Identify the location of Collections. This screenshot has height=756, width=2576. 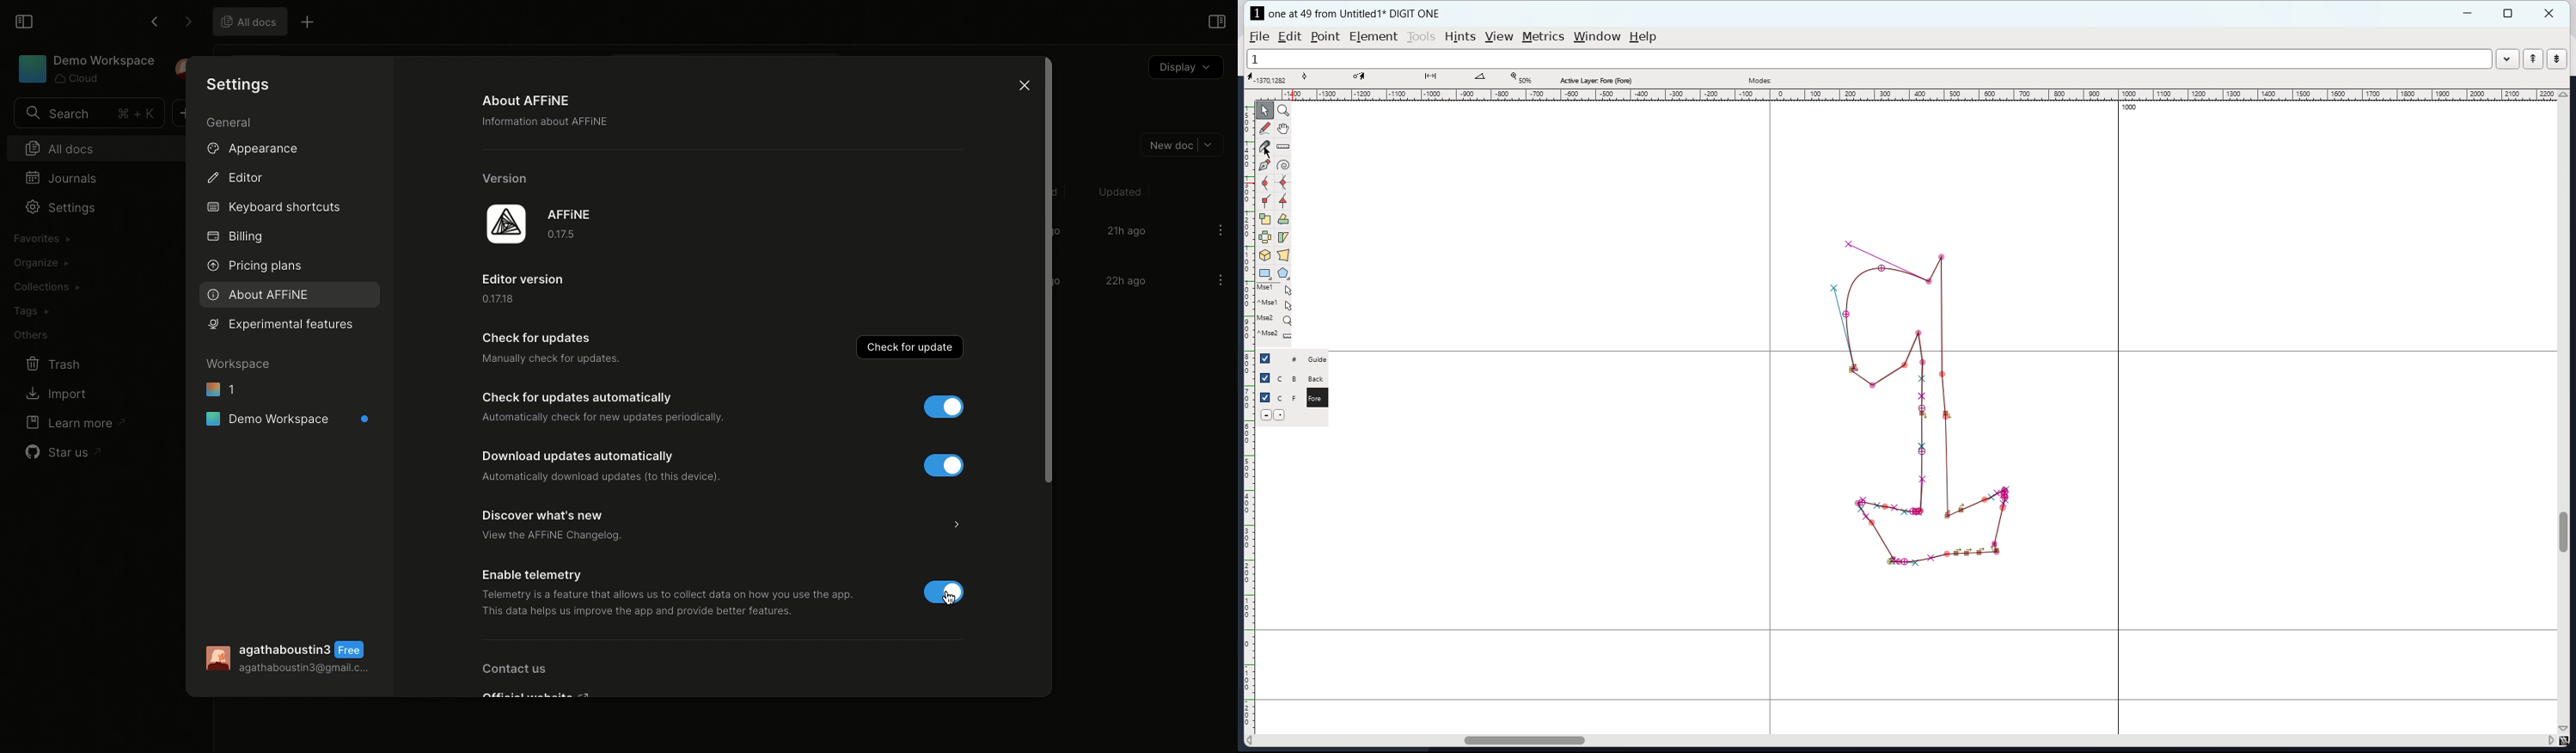
(46, 287).